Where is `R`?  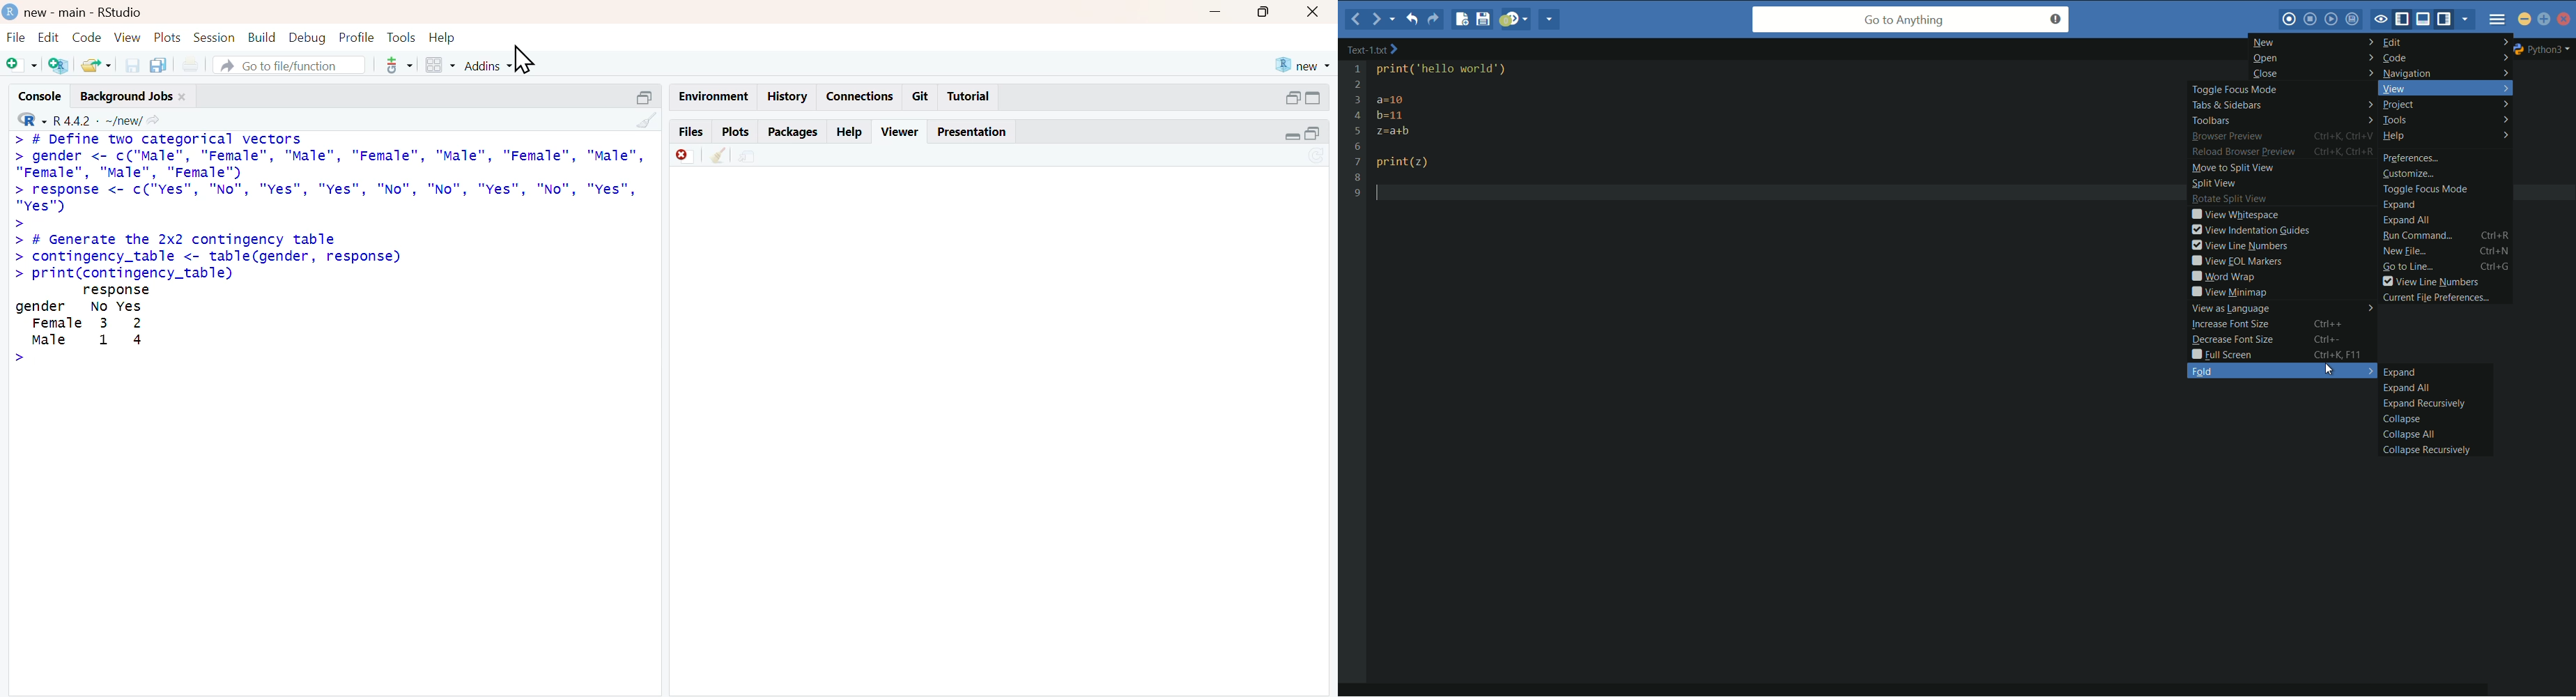 R is located at coordinates (33, 119).